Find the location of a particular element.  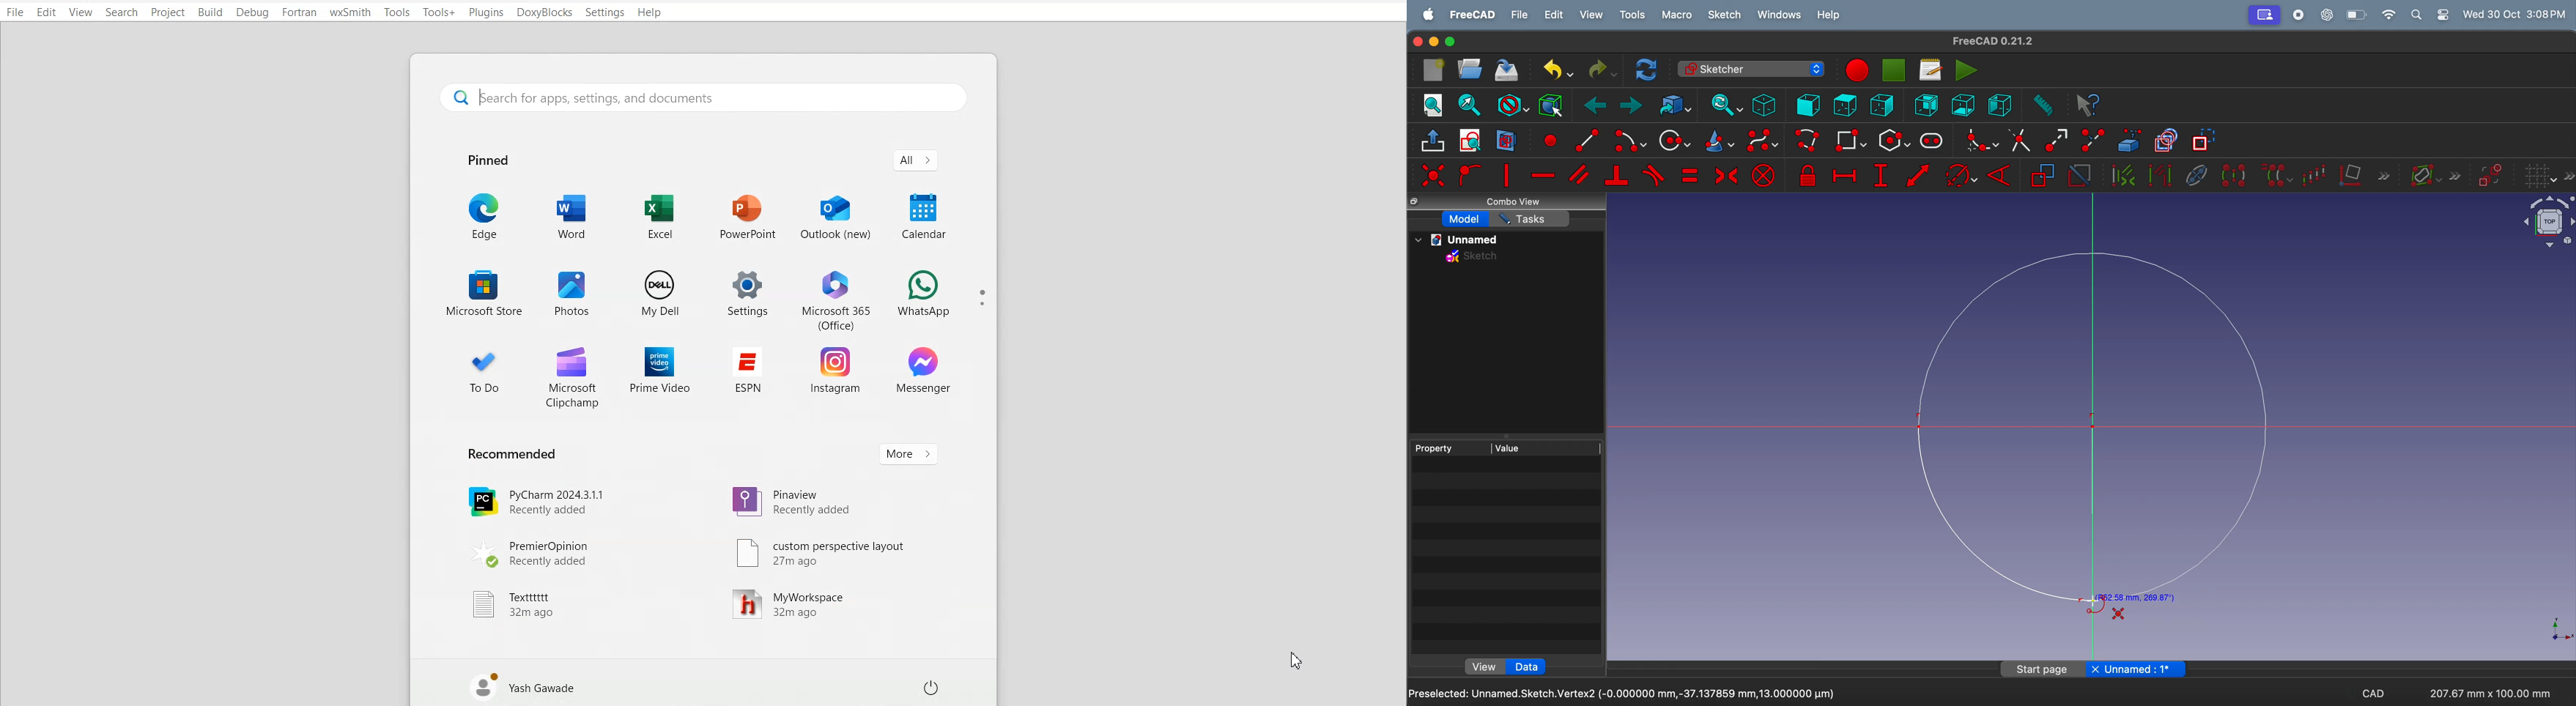

pause marco is located at coordinates (1895, 70).